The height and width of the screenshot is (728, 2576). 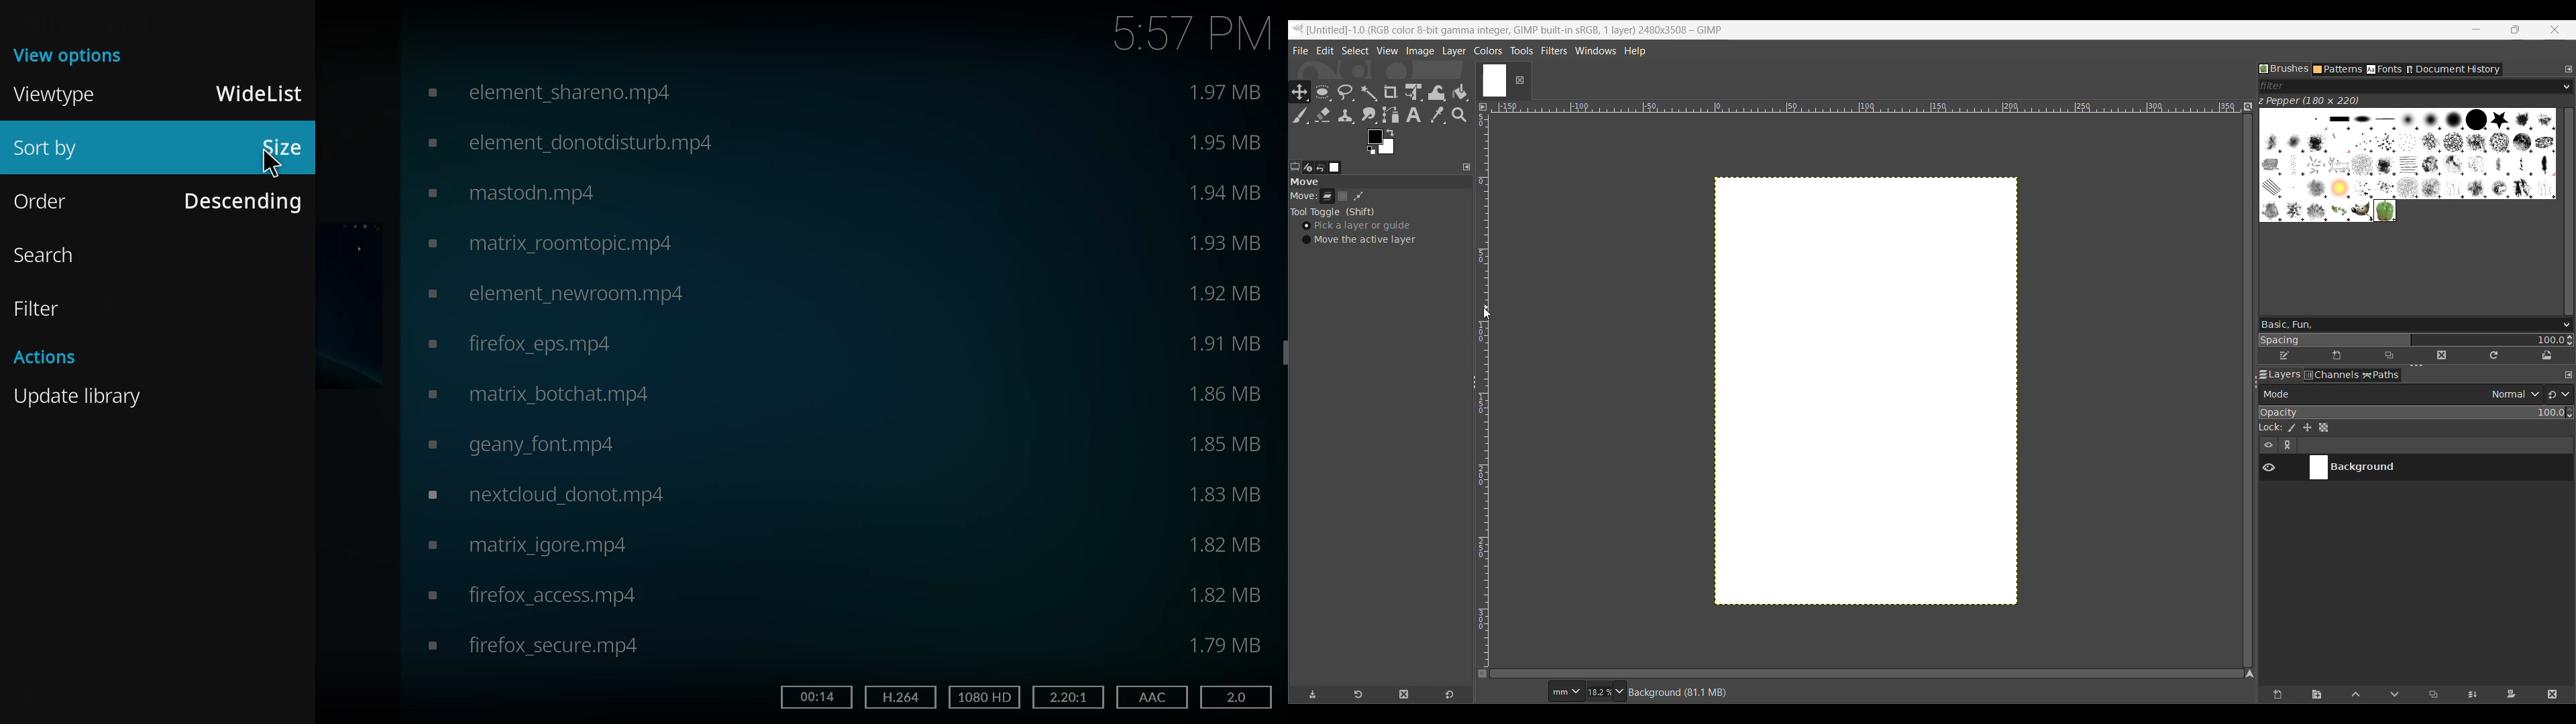 What do you see at coordinates (899, 696) in the screenshot?
I see `h` at bounding box center [899, 696].